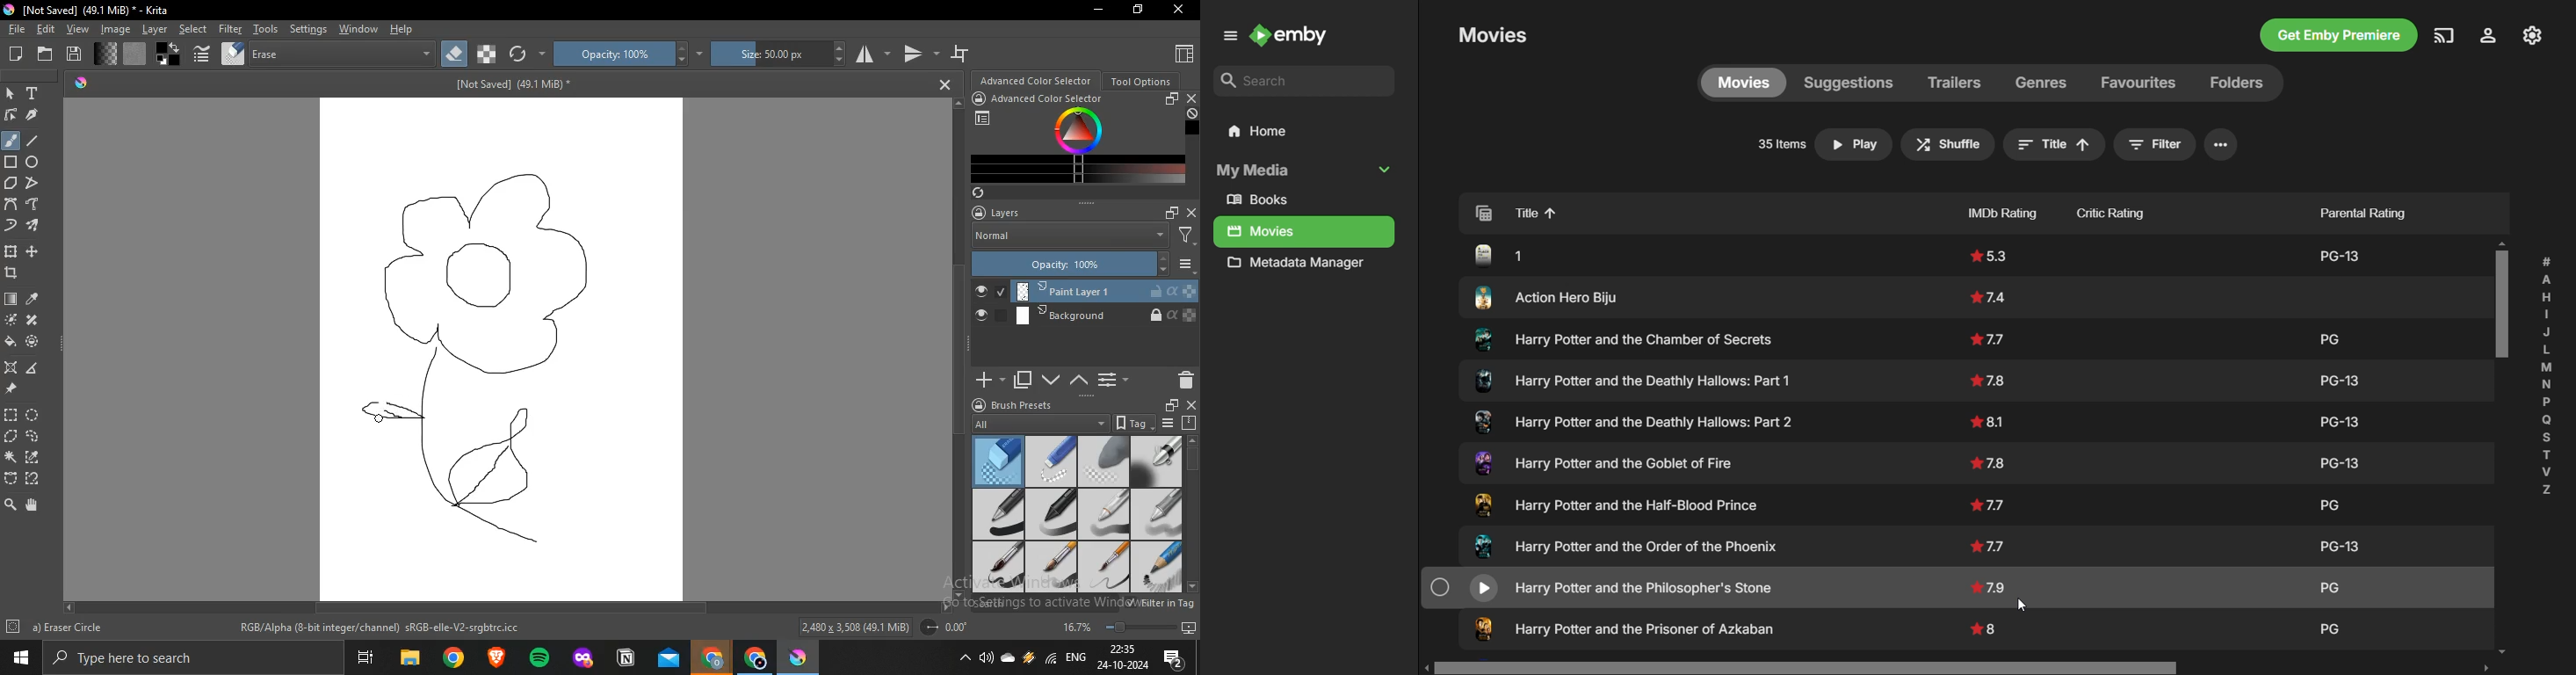 The width and height of the screenshot is (2576, 700). Describe the element at coordinates (11, 9) in the screenshot. I see `logo` at that location.